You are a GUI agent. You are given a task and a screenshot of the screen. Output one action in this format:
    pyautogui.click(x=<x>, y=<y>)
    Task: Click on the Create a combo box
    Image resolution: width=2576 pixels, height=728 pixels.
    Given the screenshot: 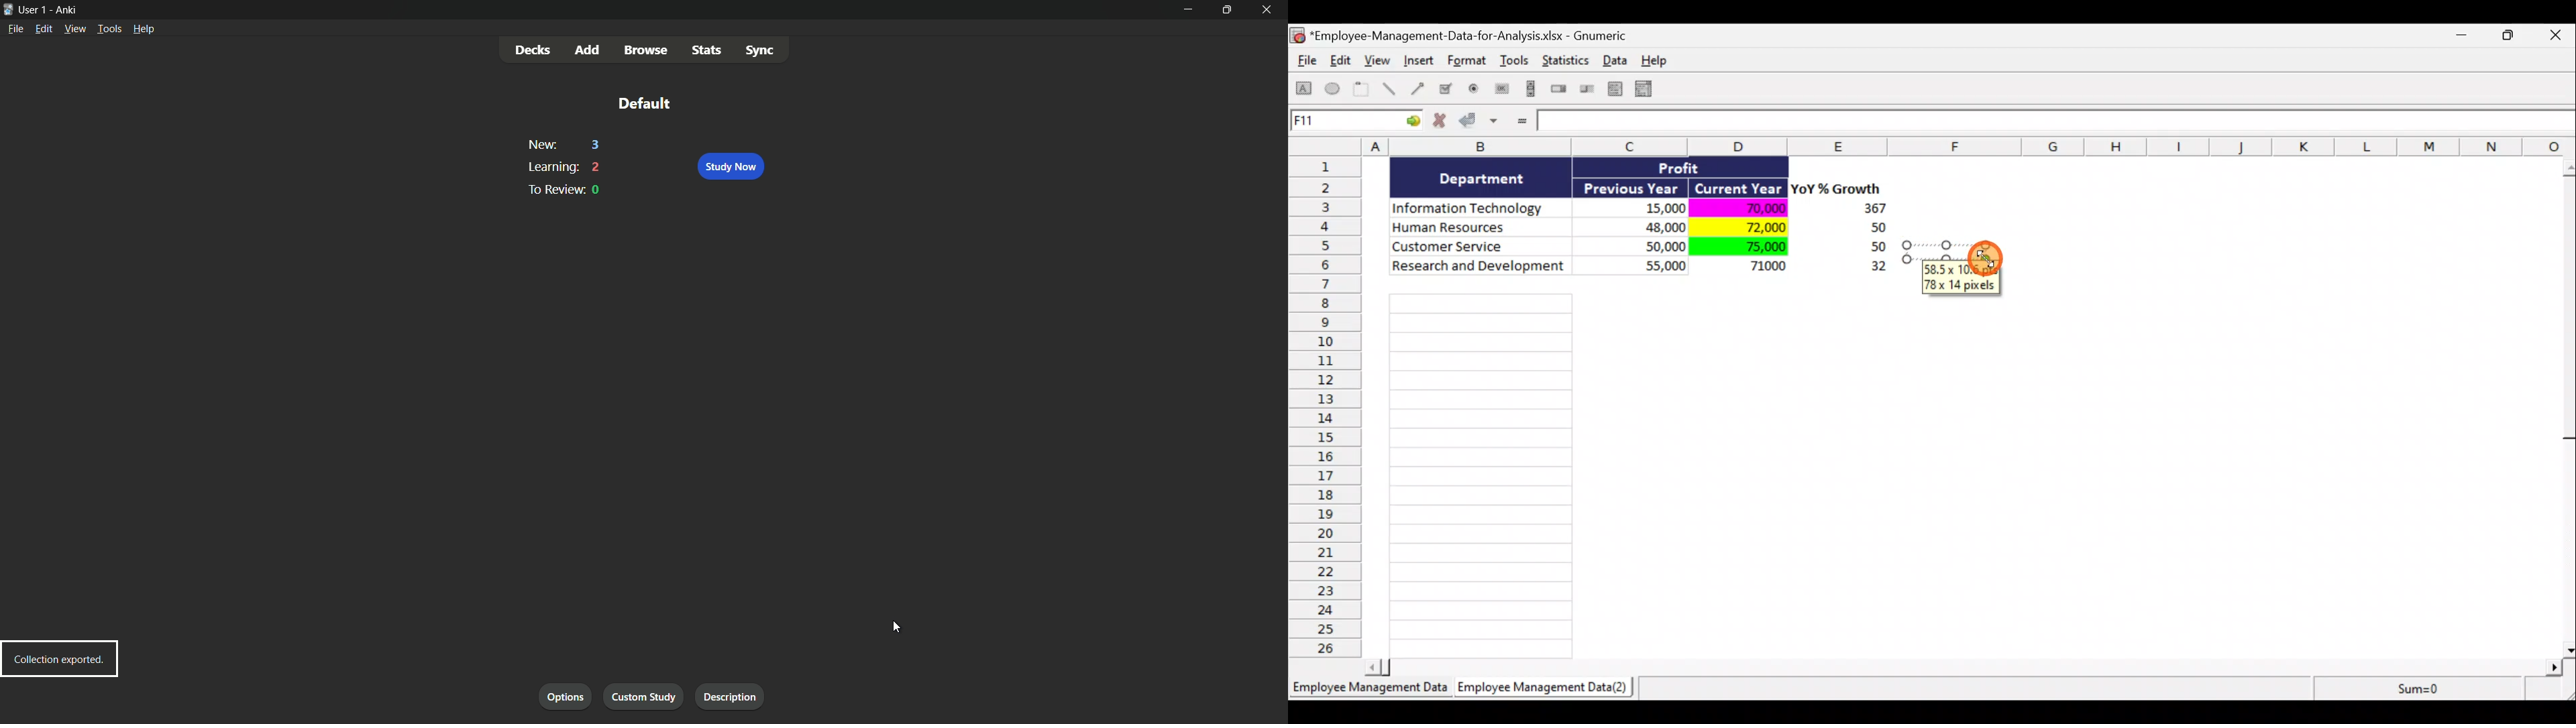 What is the action you would take?
    pyautogui.click(x=1650, y=89)
    